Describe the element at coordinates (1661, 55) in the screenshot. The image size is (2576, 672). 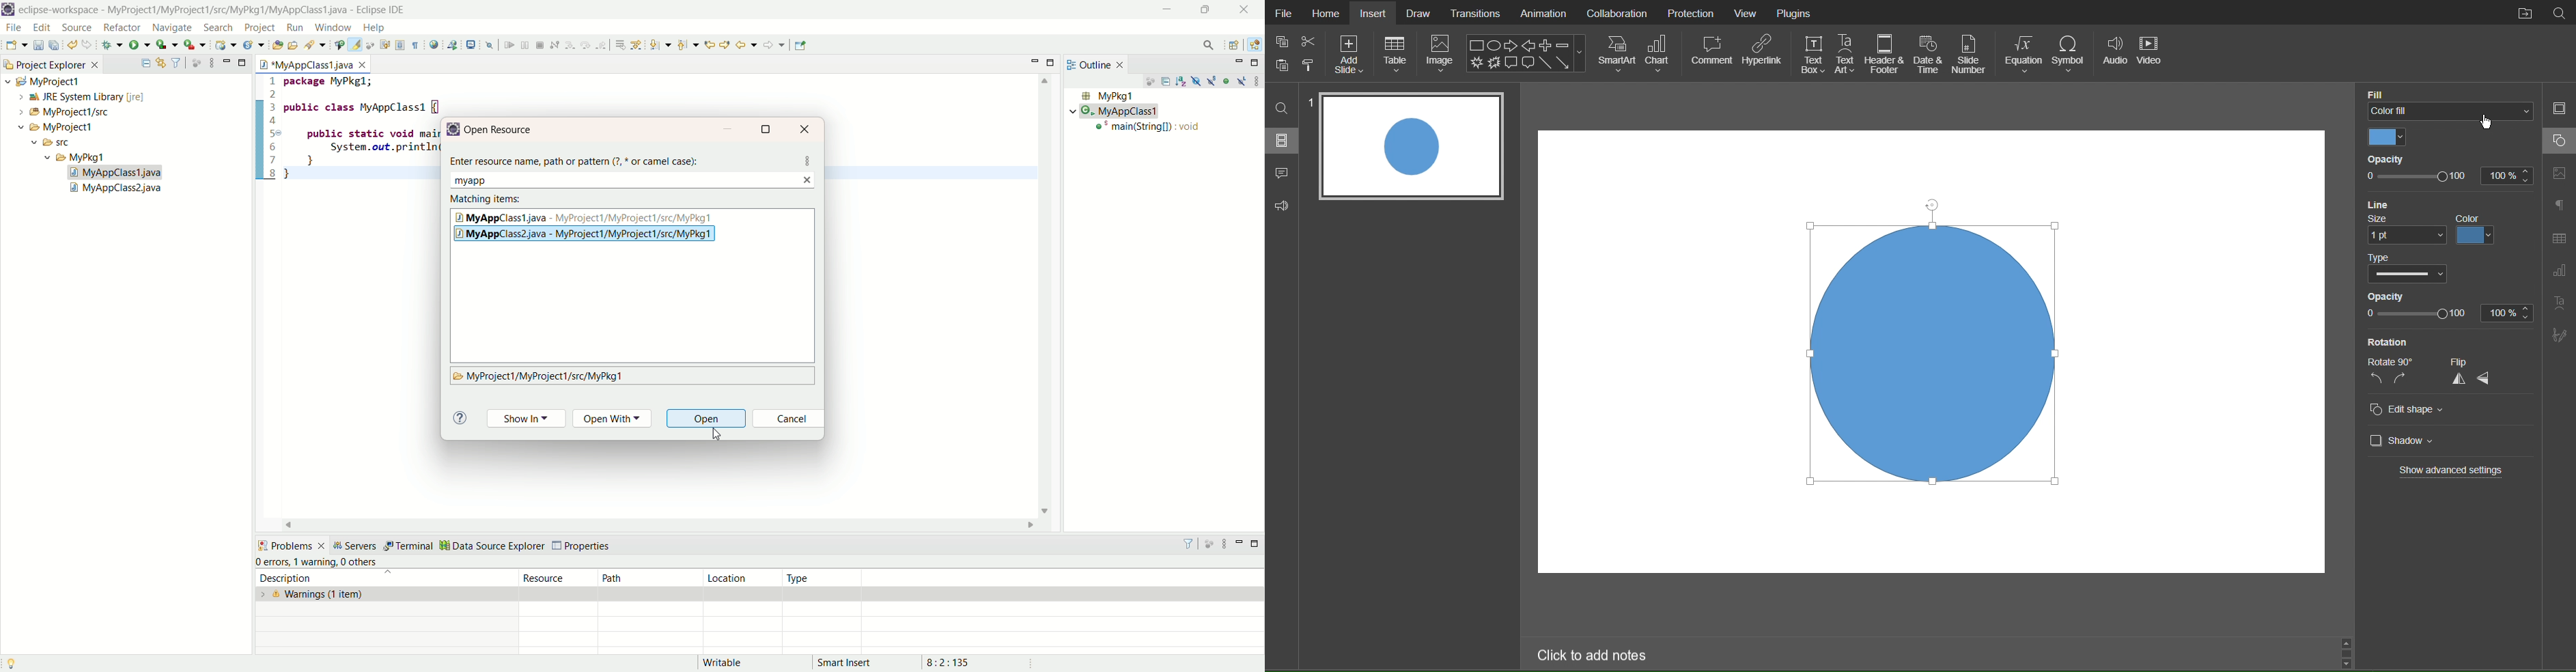
I see `Chart` at that location.